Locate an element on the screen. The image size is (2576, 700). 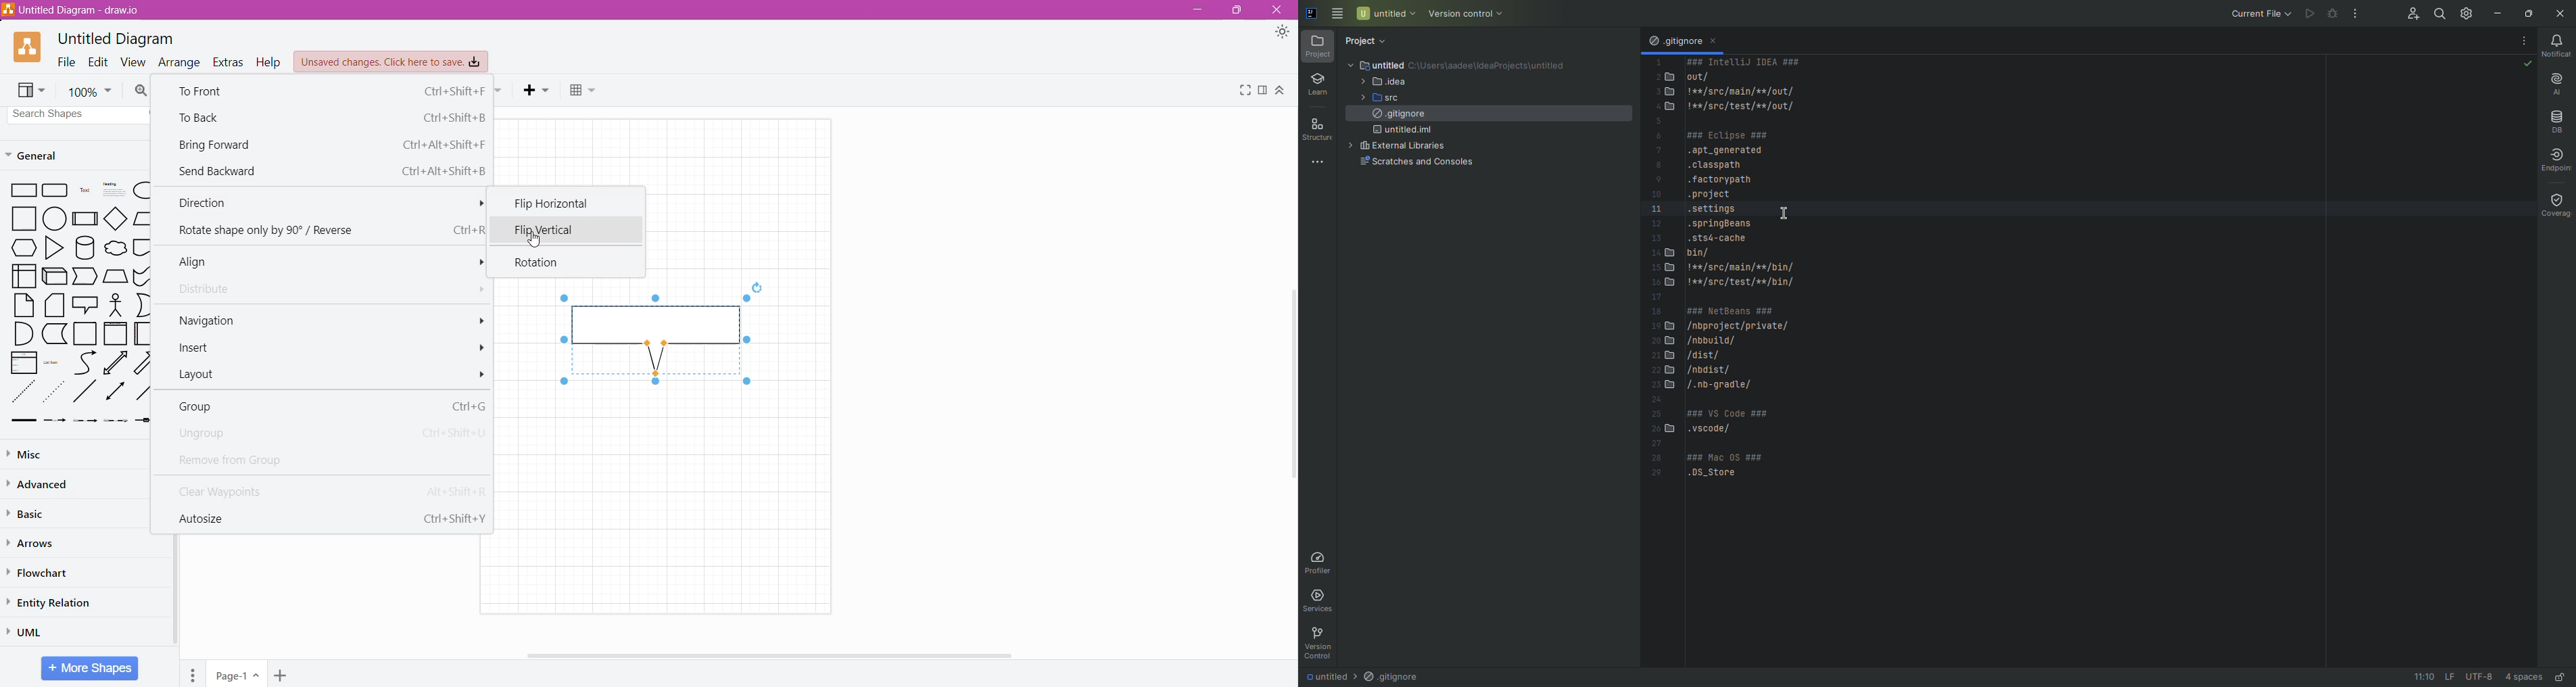
Dashed Arrow is located at coordinates (55, 421).